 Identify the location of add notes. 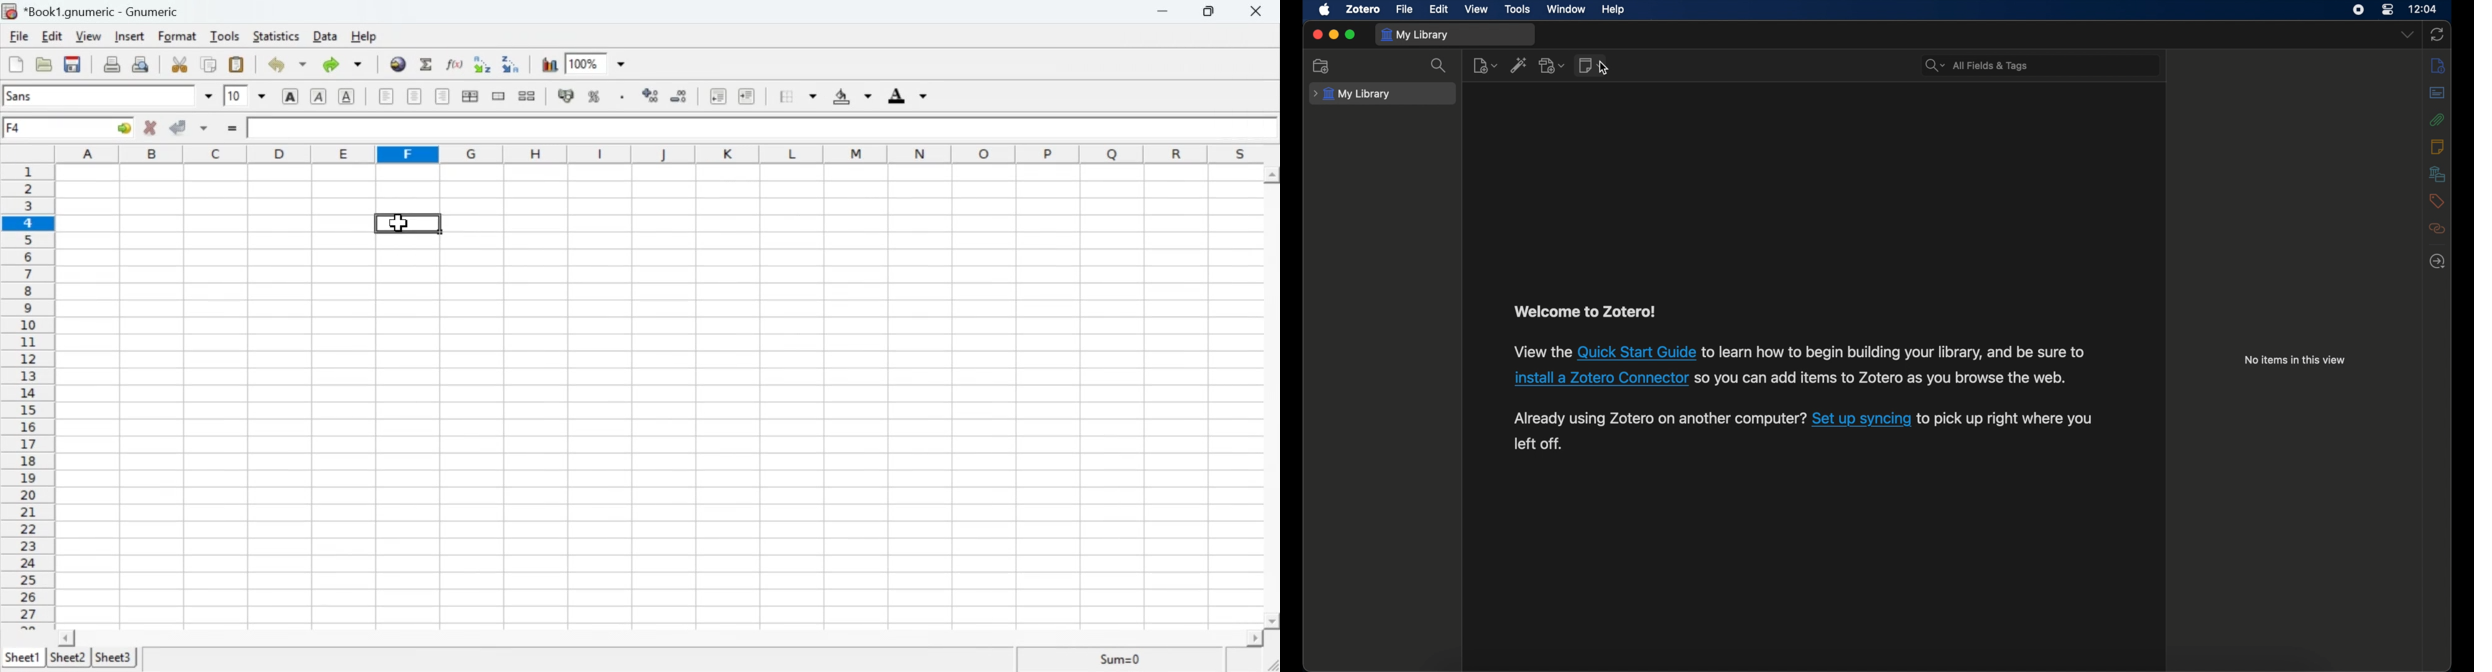
(1592, 66).